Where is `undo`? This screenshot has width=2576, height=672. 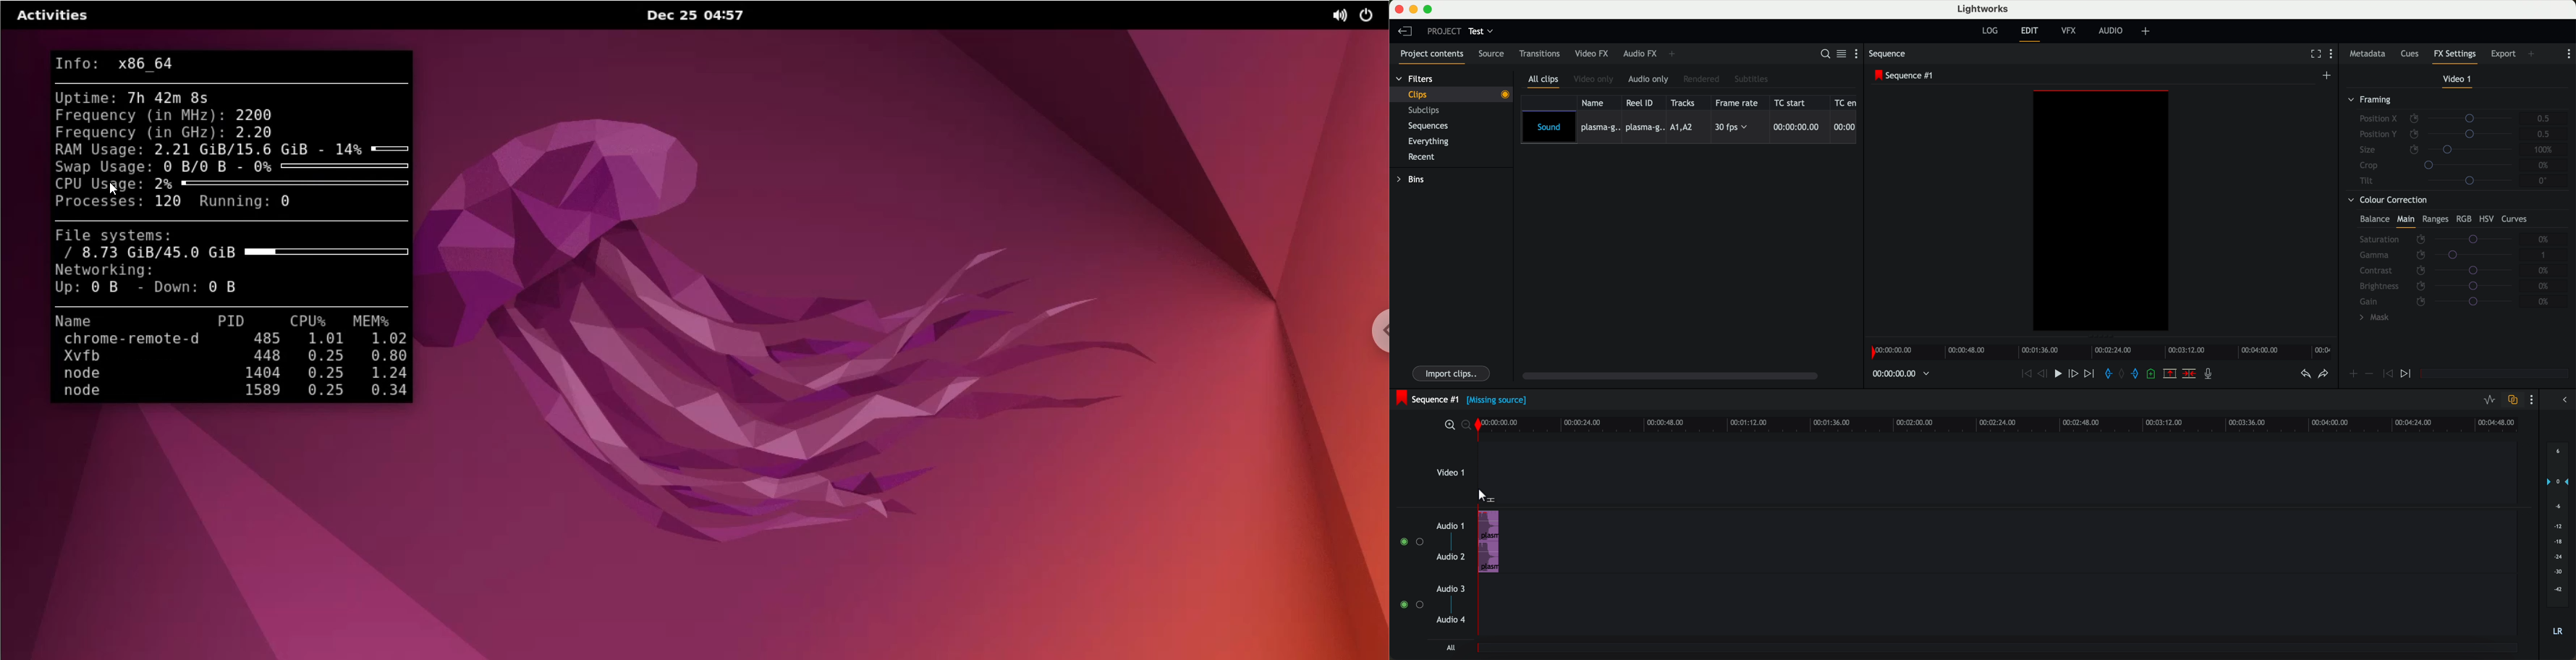
undo is located at coordinates (2305, 377).